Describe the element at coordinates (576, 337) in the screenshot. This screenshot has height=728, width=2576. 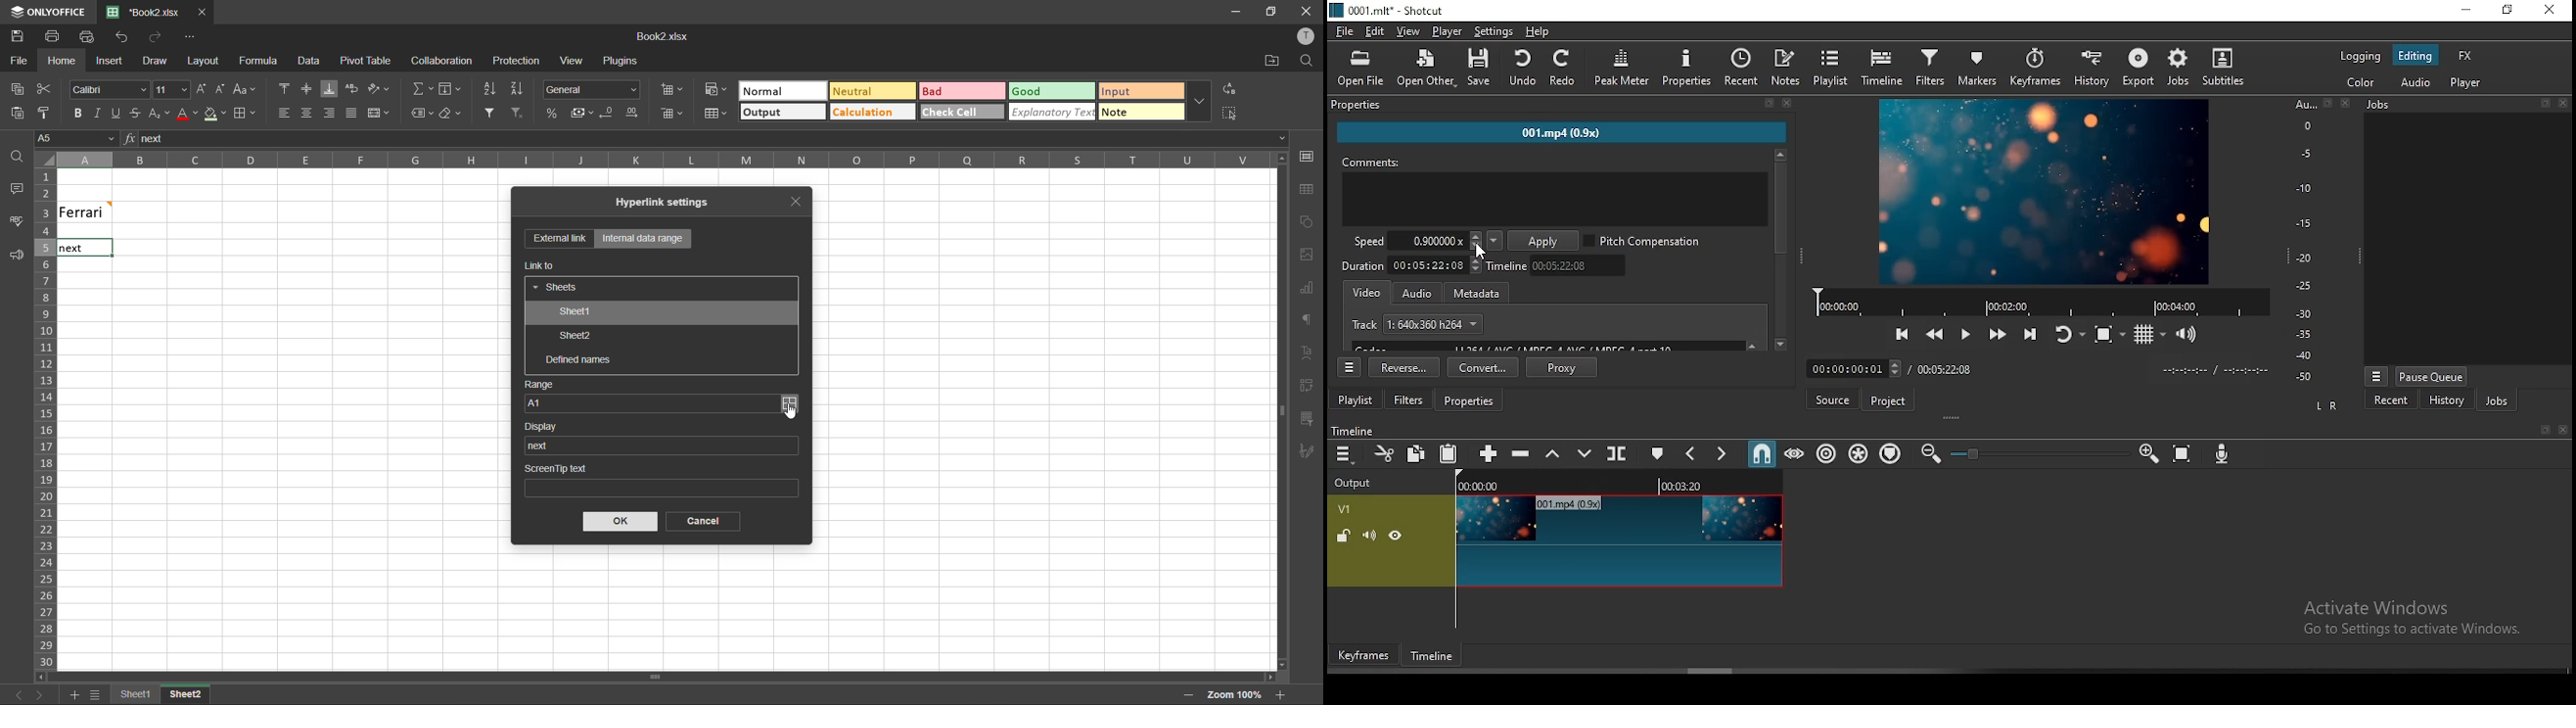
I see `sheet2` at that location.